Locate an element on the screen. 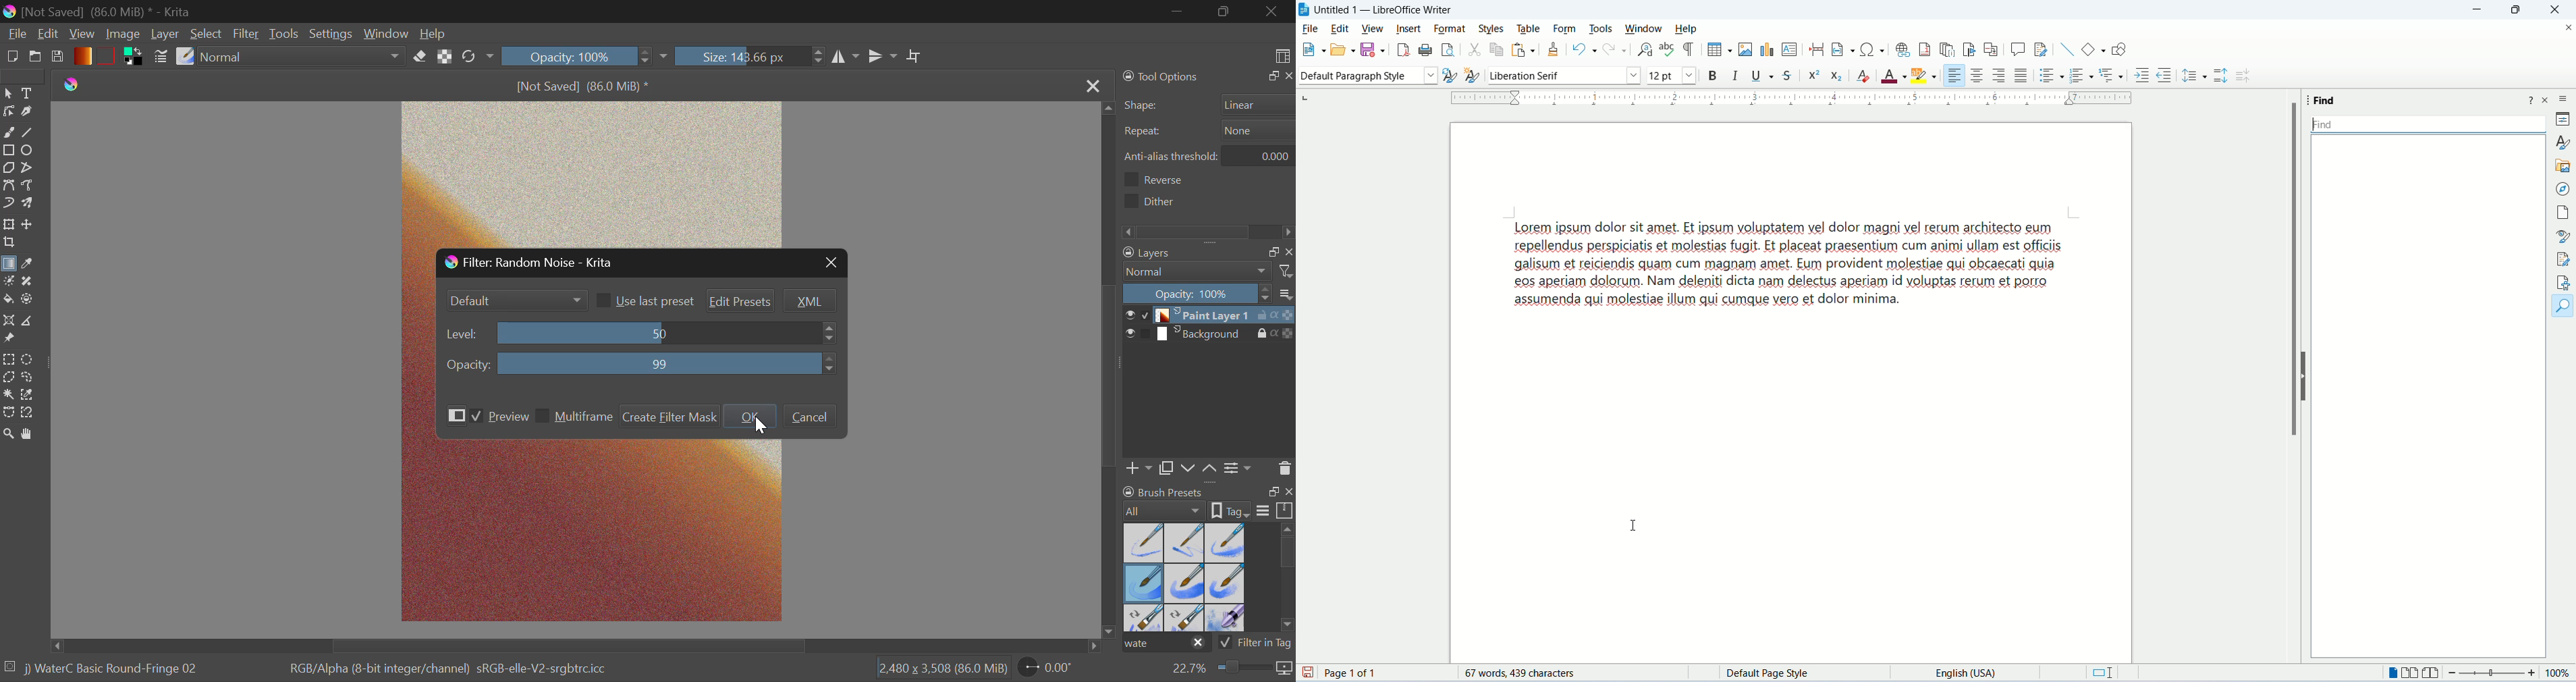  help is located at coordinates (1688, 29).